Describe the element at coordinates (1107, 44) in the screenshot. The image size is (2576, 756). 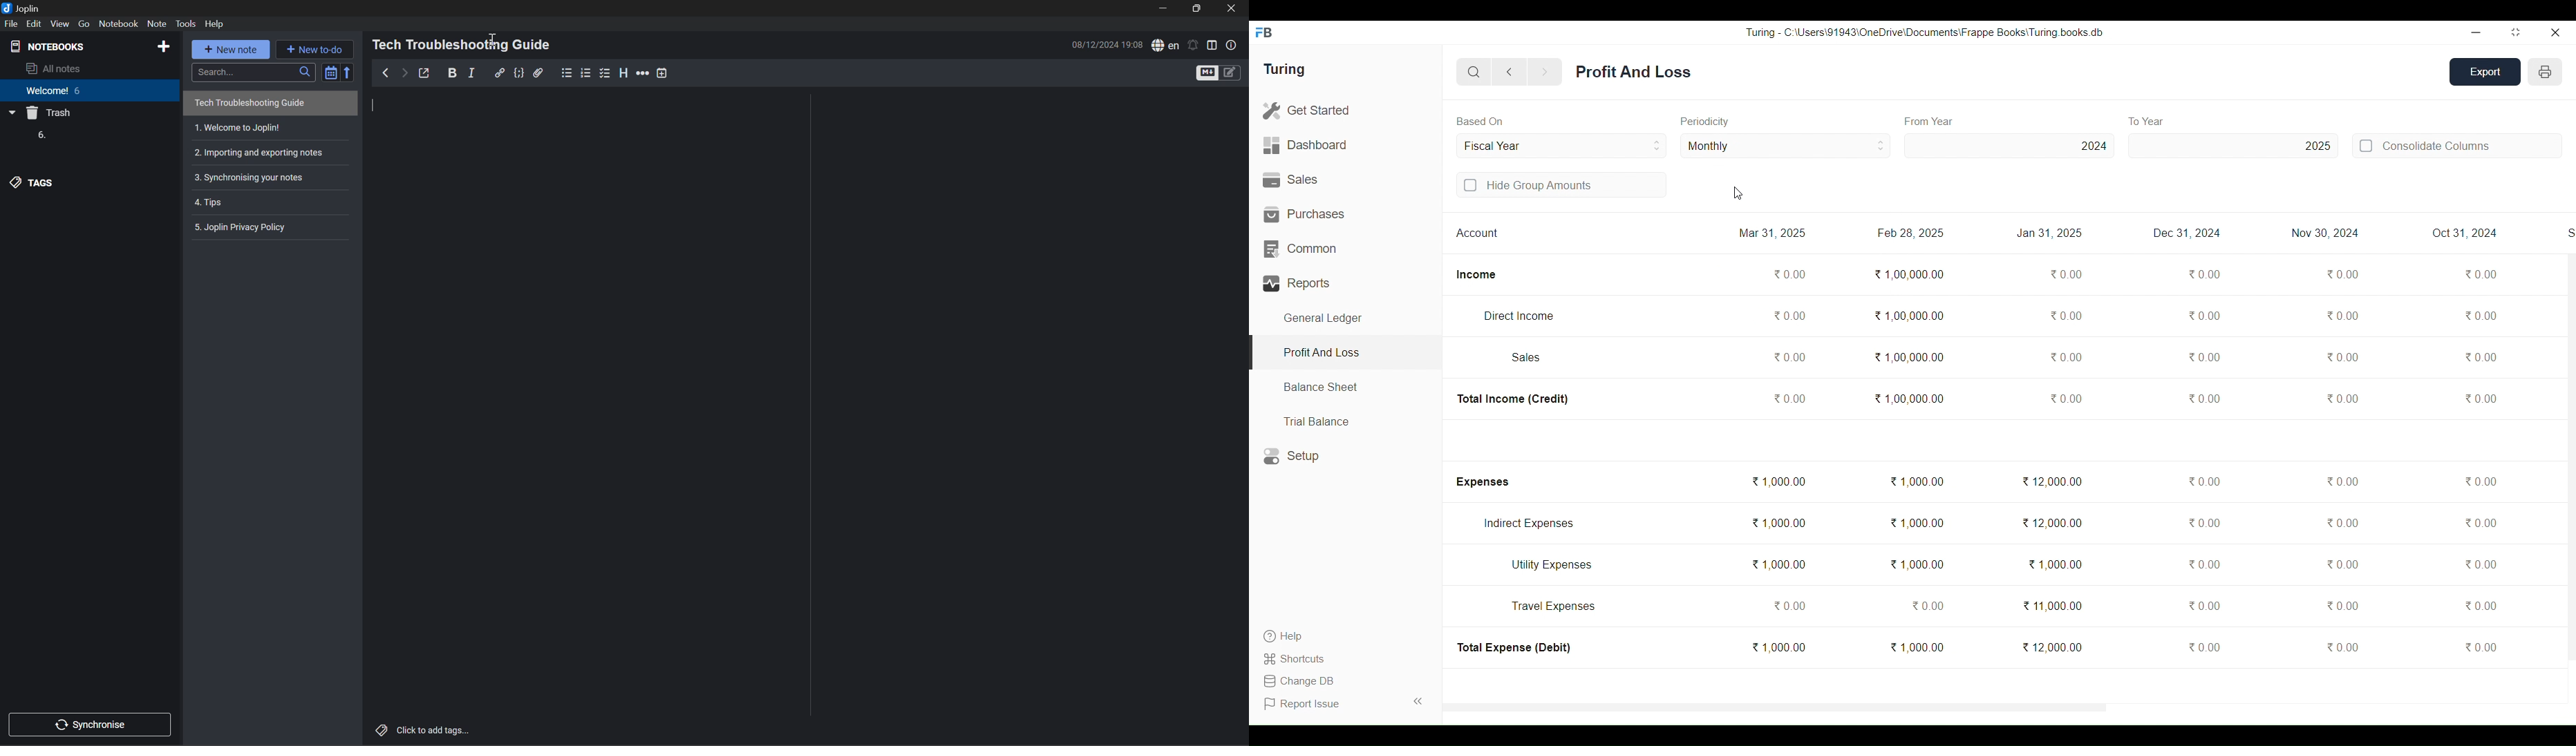
I see `08/12/2024 18:53` at that location.